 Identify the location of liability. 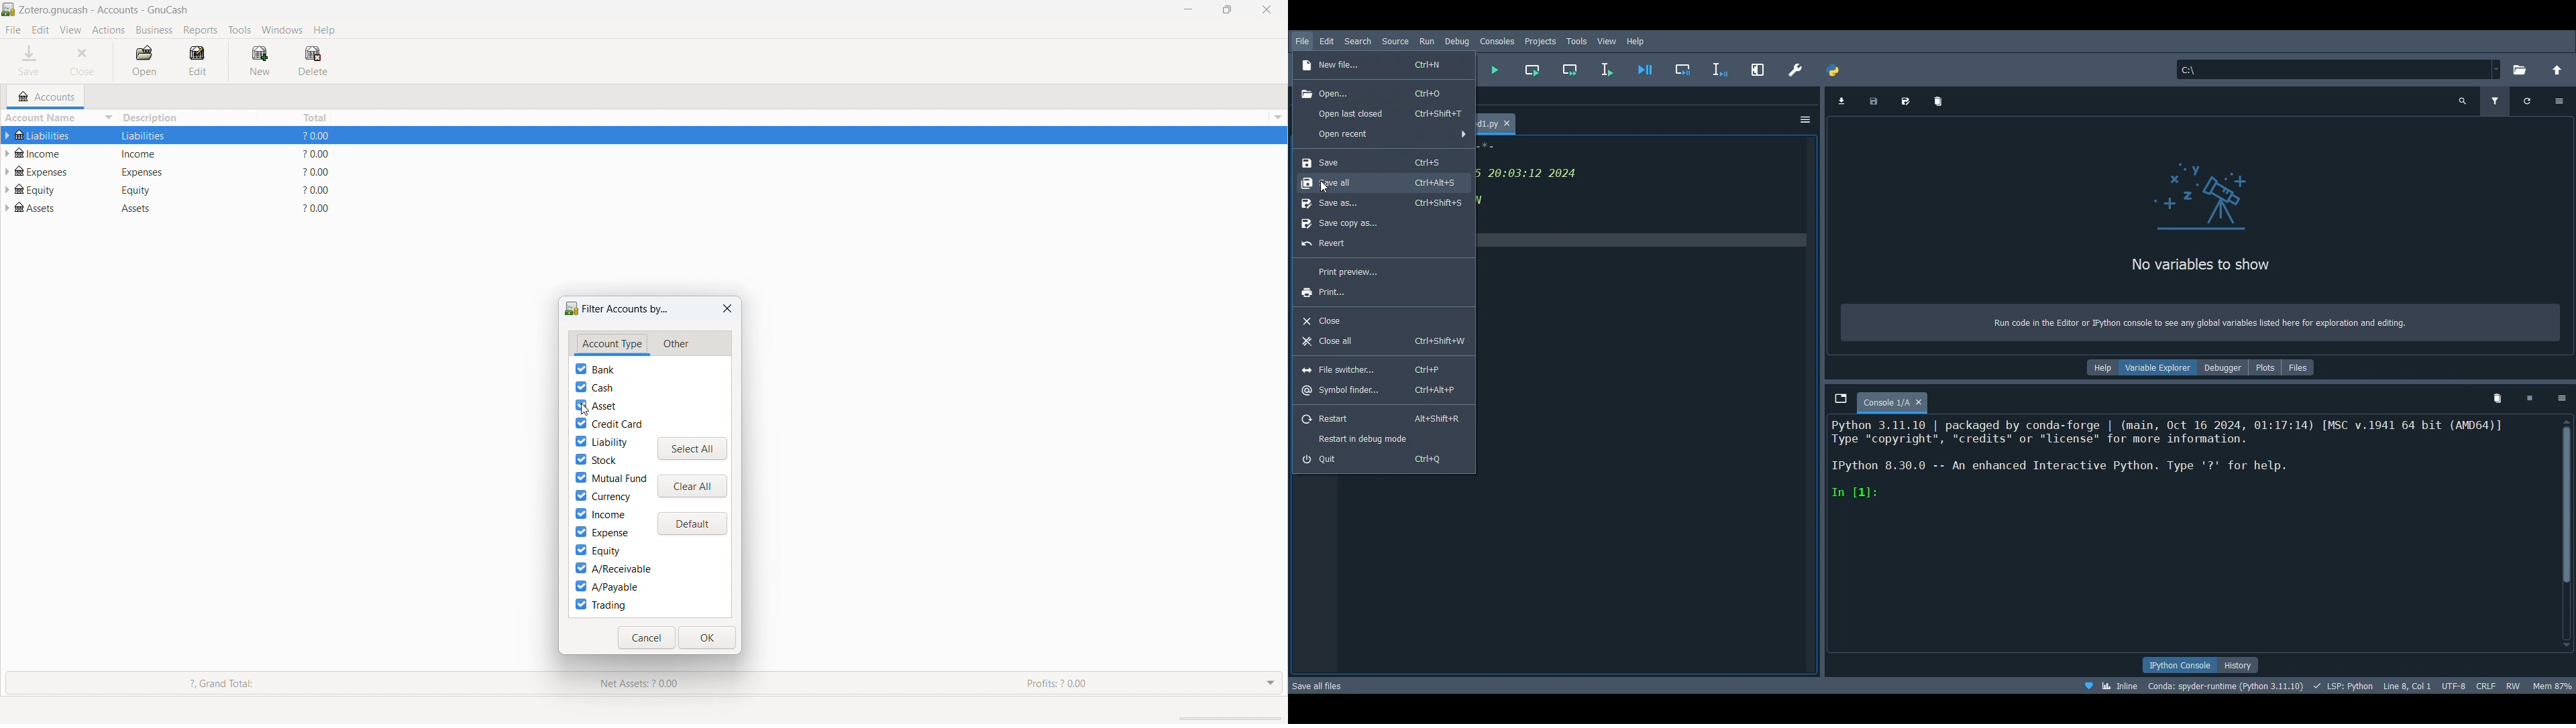
(601, 441).